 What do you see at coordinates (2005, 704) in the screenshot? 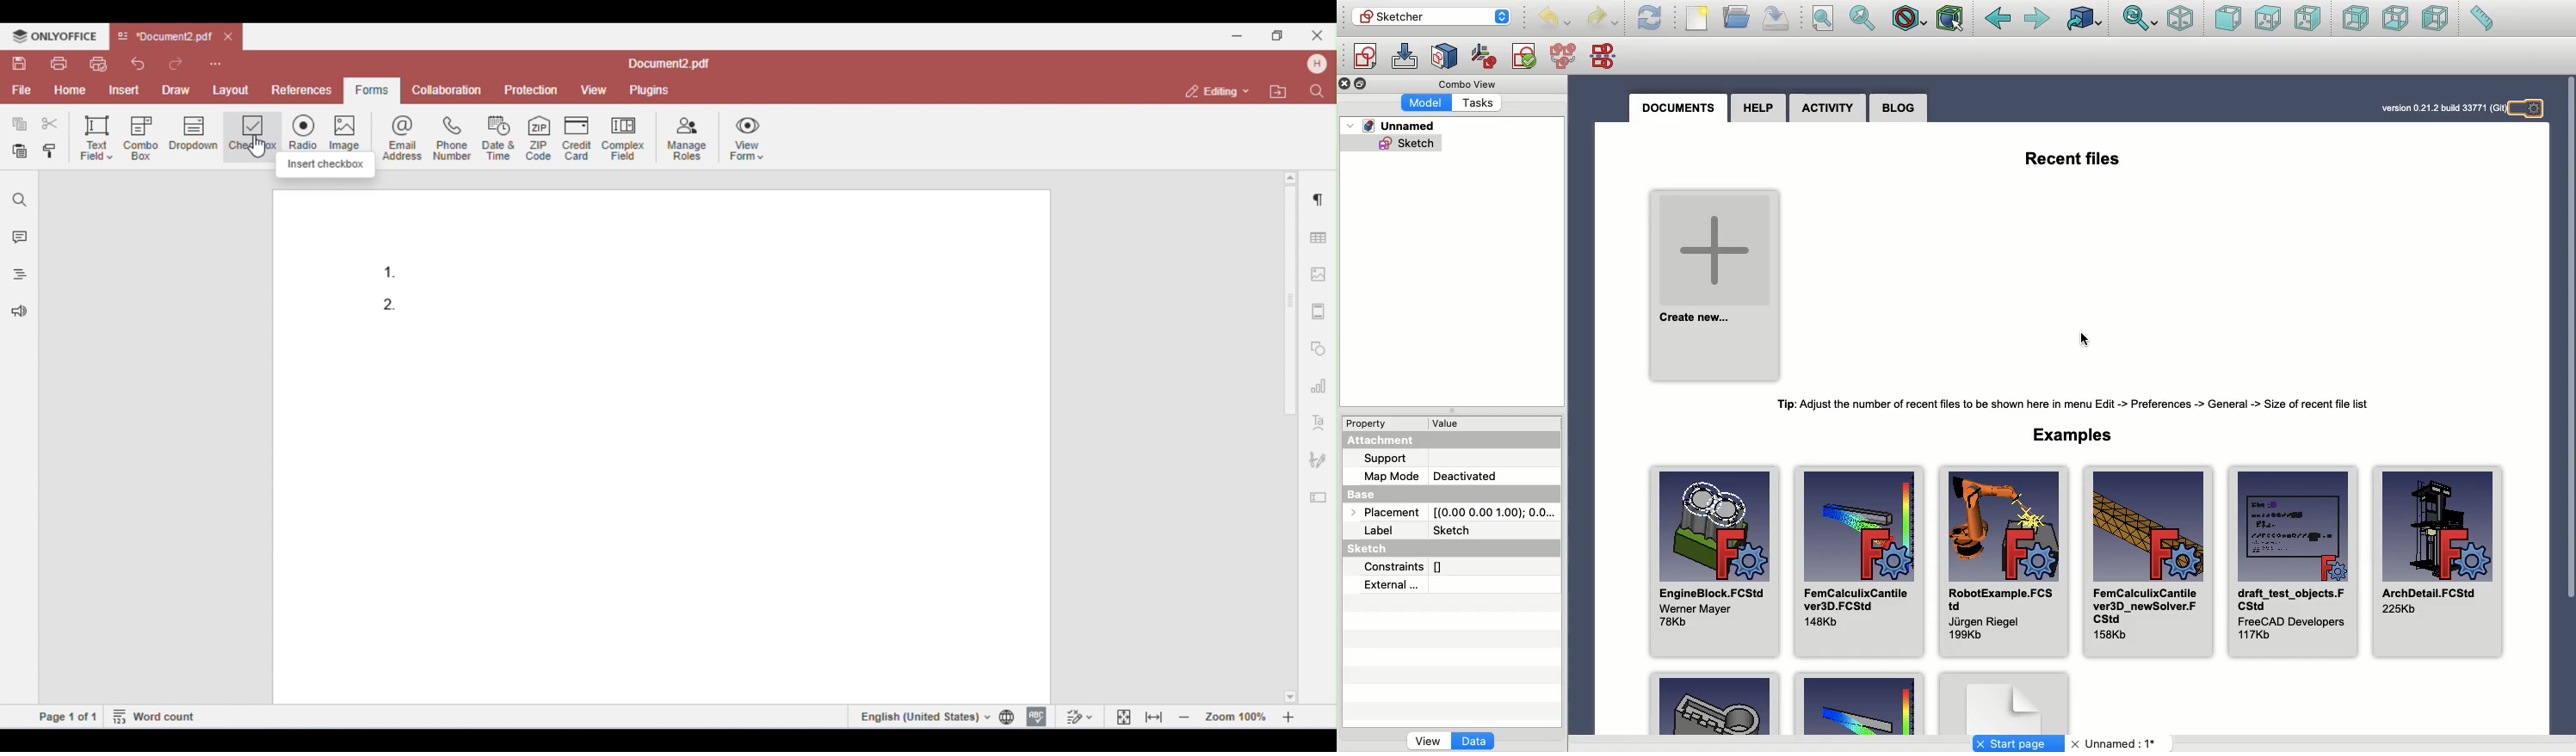
I see `Example 3` at bounding box center [2005, 704].